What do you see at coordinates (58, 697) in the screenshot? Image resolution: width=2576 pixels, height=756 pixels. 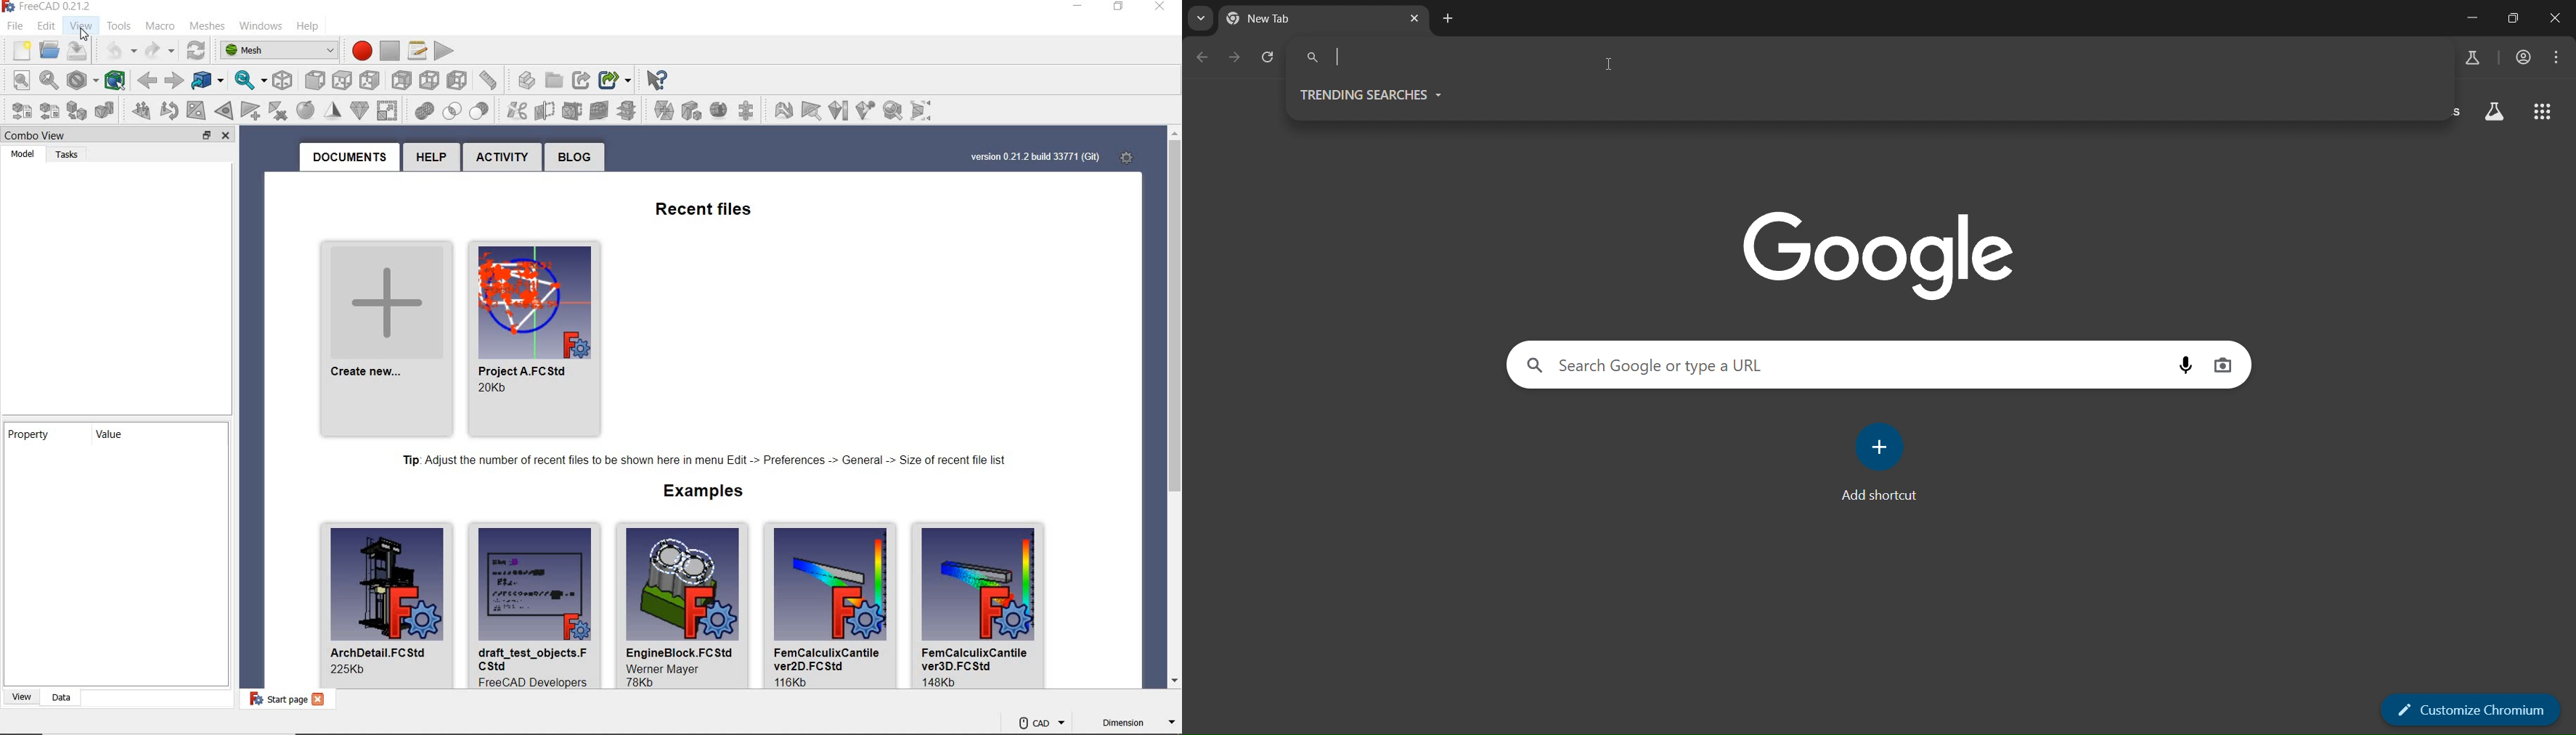 I see `data` at bounding box center [58, 697].